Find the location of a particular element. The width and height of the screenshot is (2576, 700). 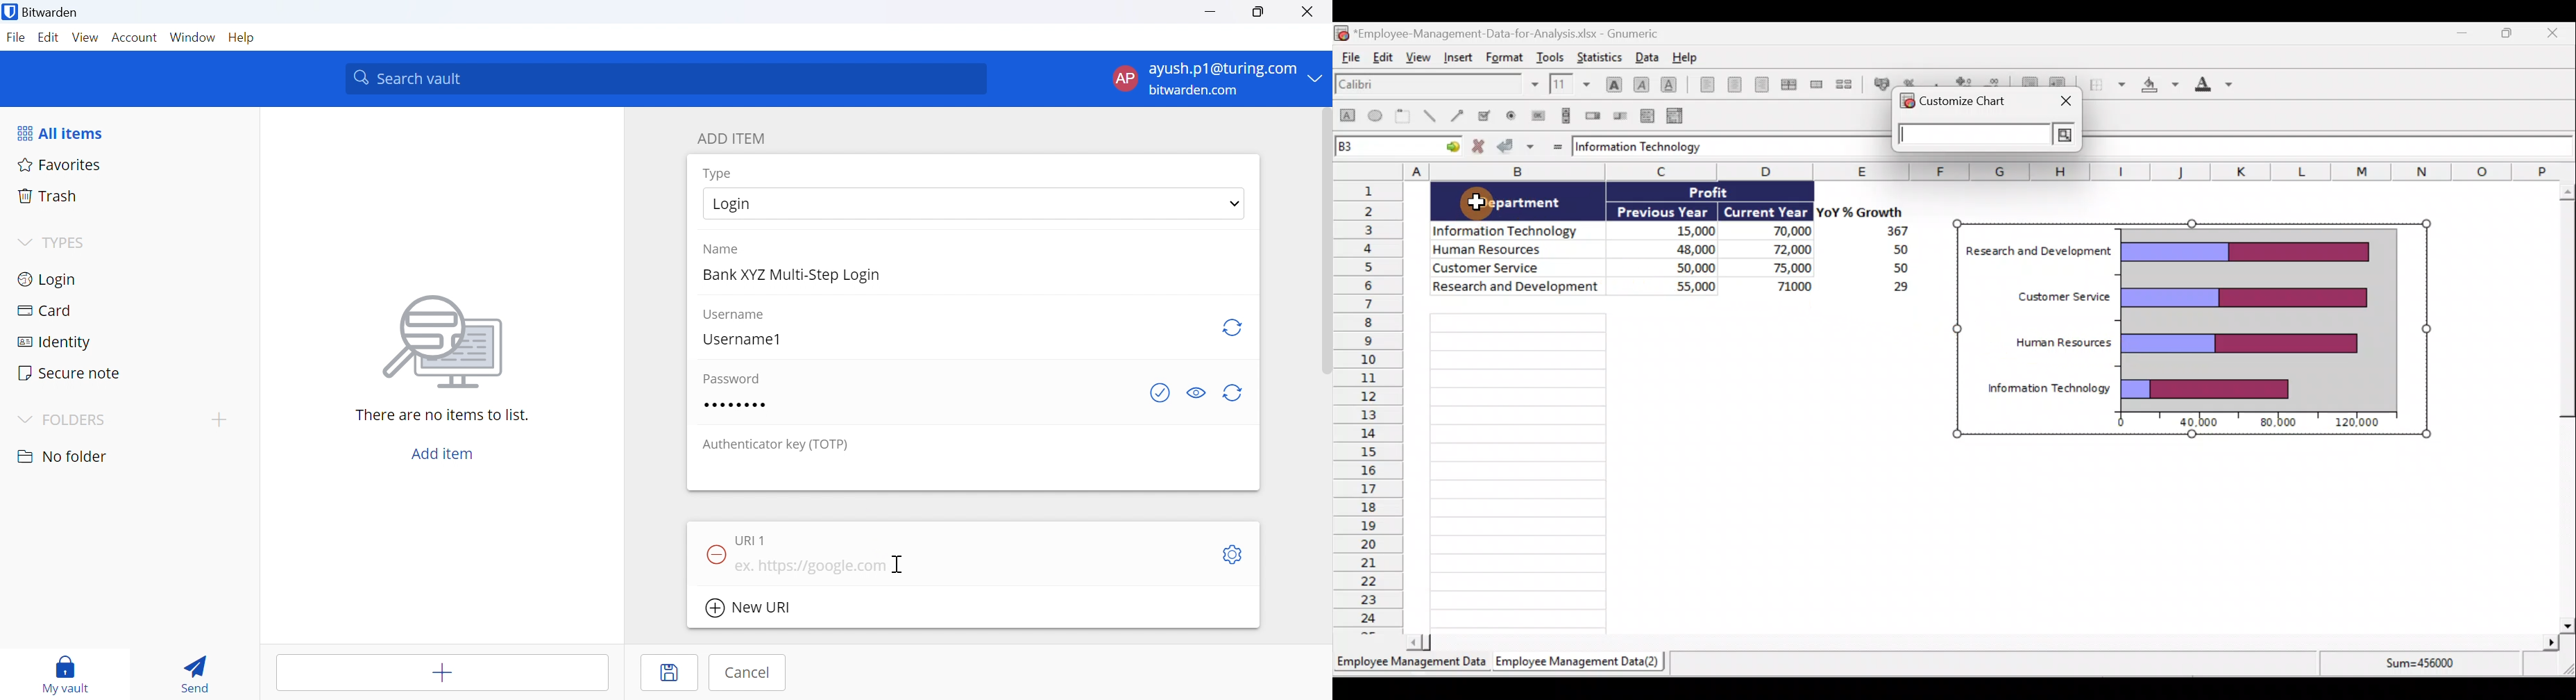

Cell name is located at coordinates (1398, 144).